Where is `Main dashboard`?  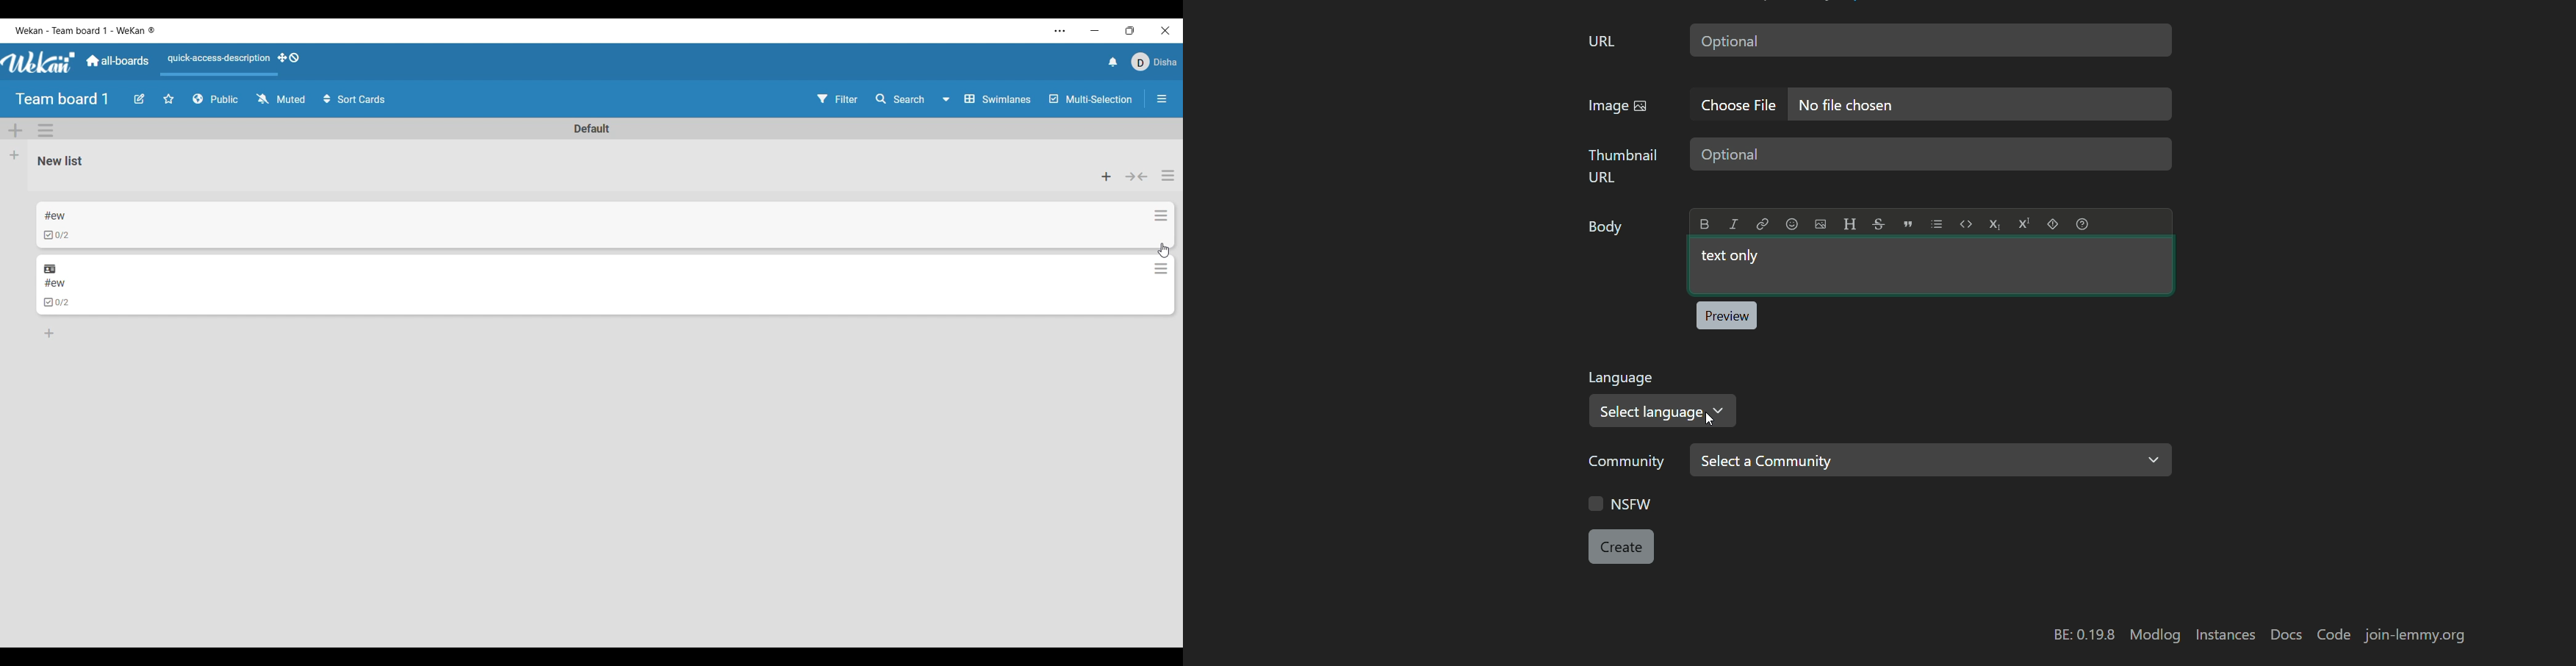
Main dashboard is located at coordinates (118, 61).